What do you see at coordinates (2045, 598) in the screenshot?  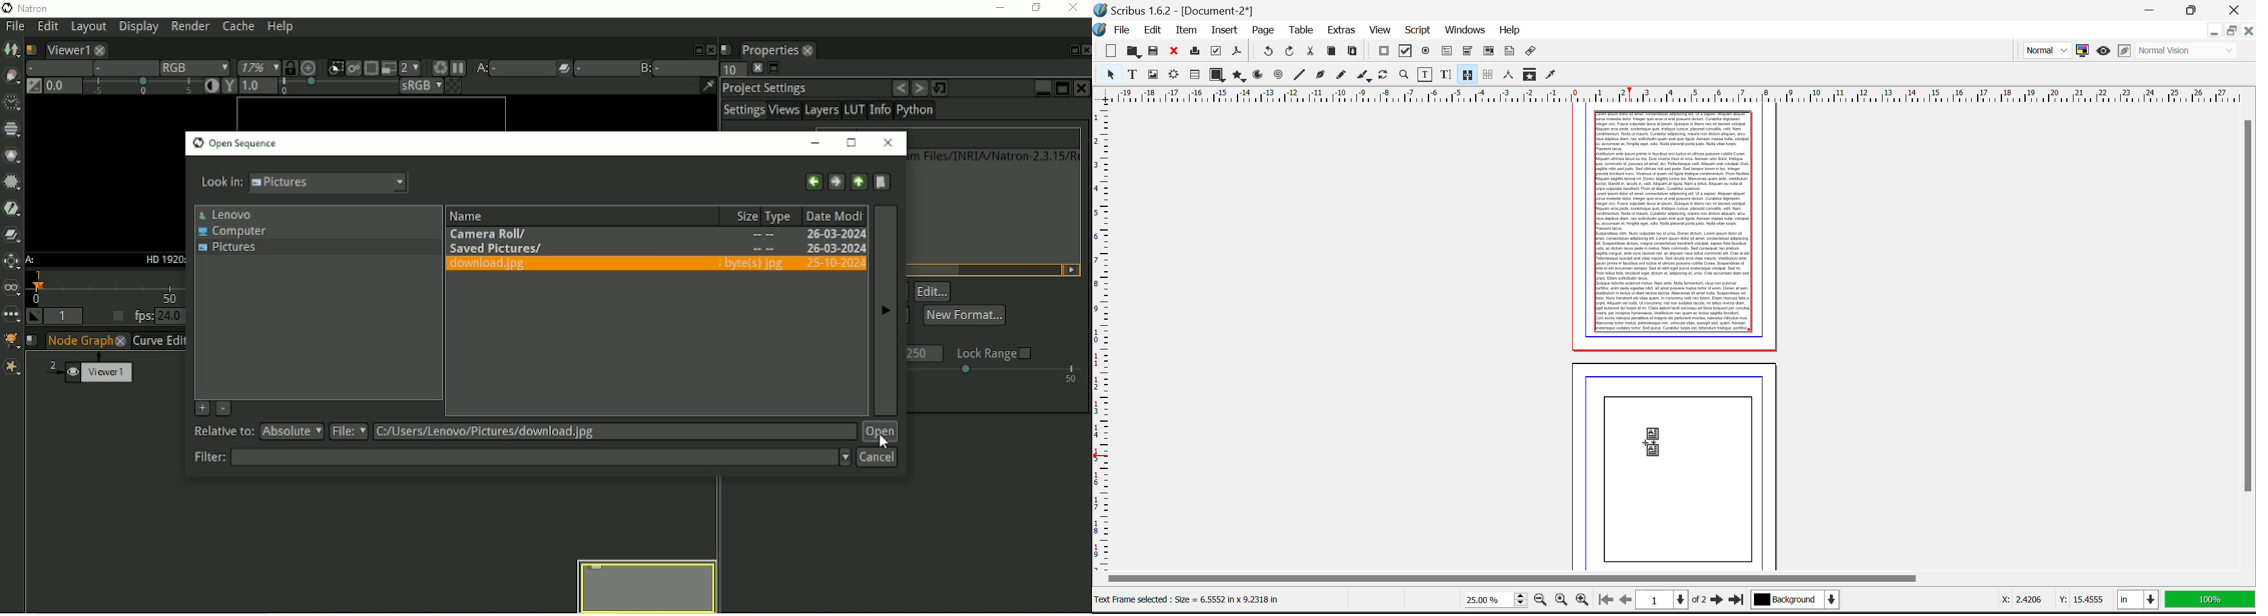 I see `X: 24206  Y: 15.4555` at bounding box center [2045, 598].